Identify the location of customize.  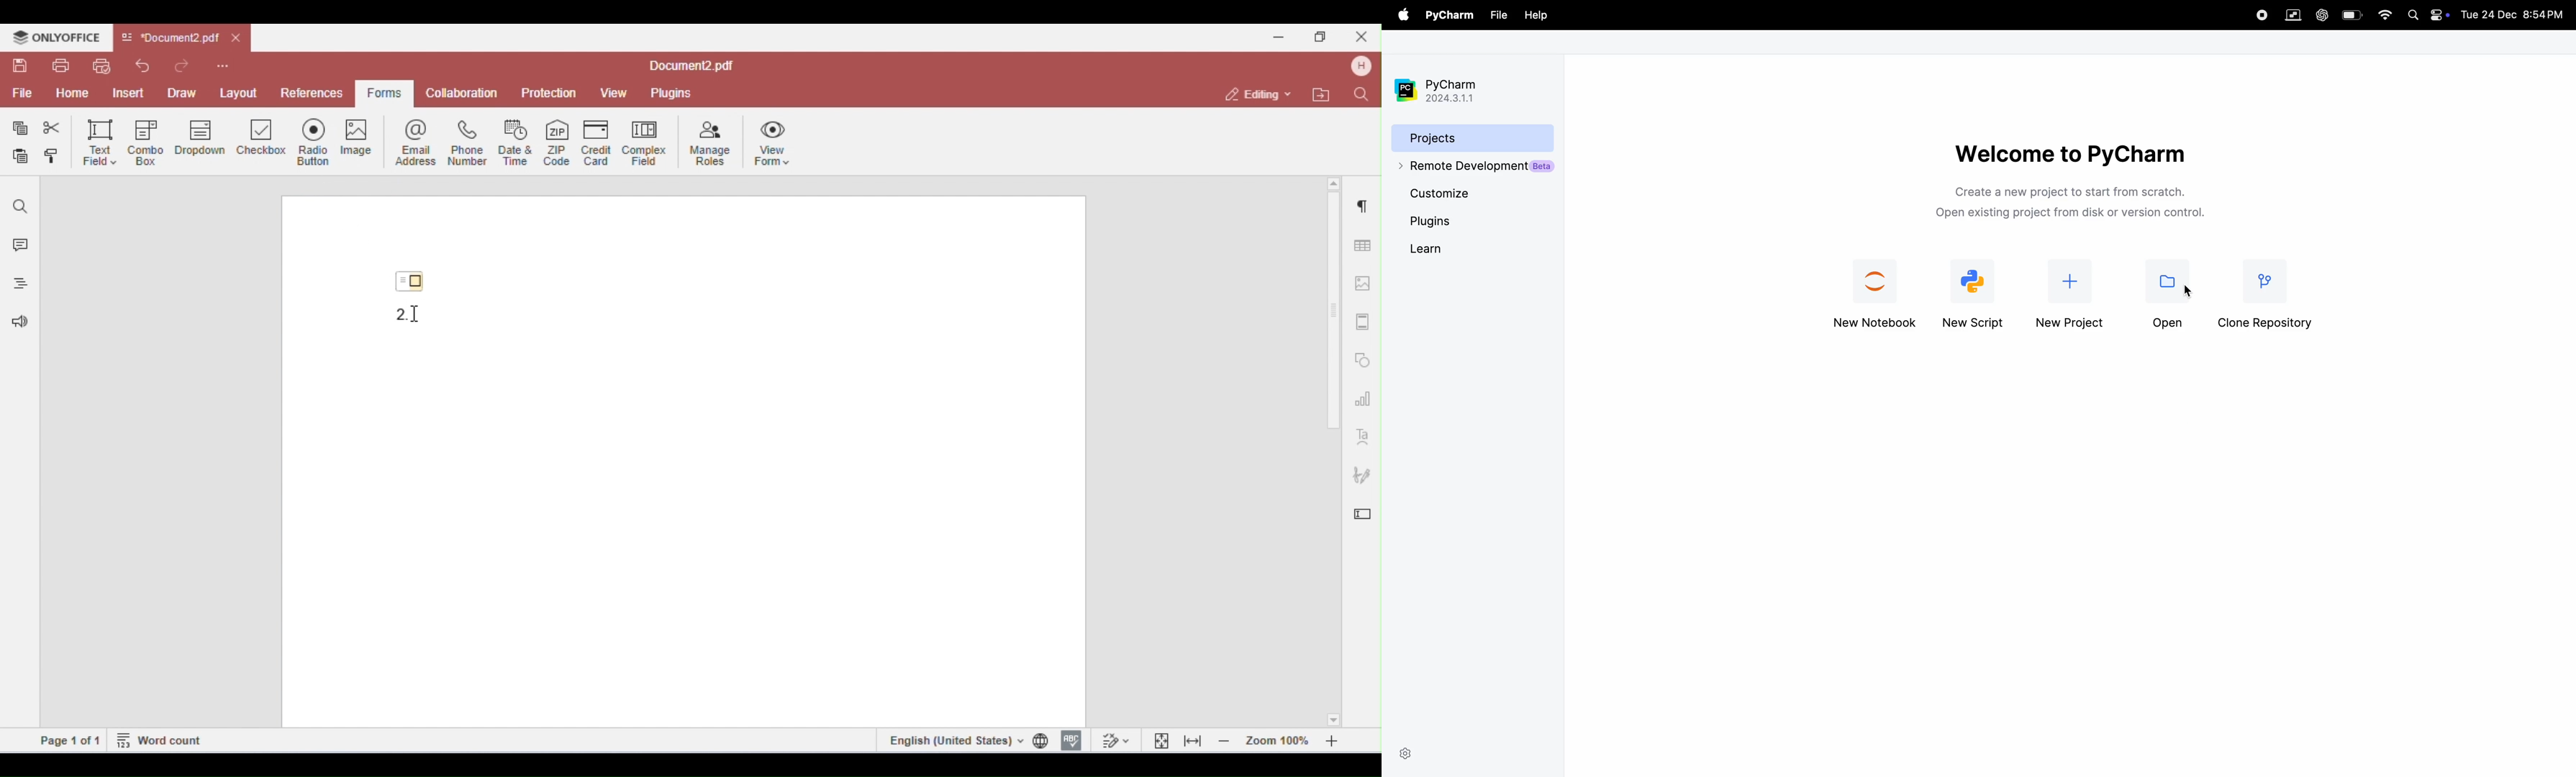
(1473, 195).